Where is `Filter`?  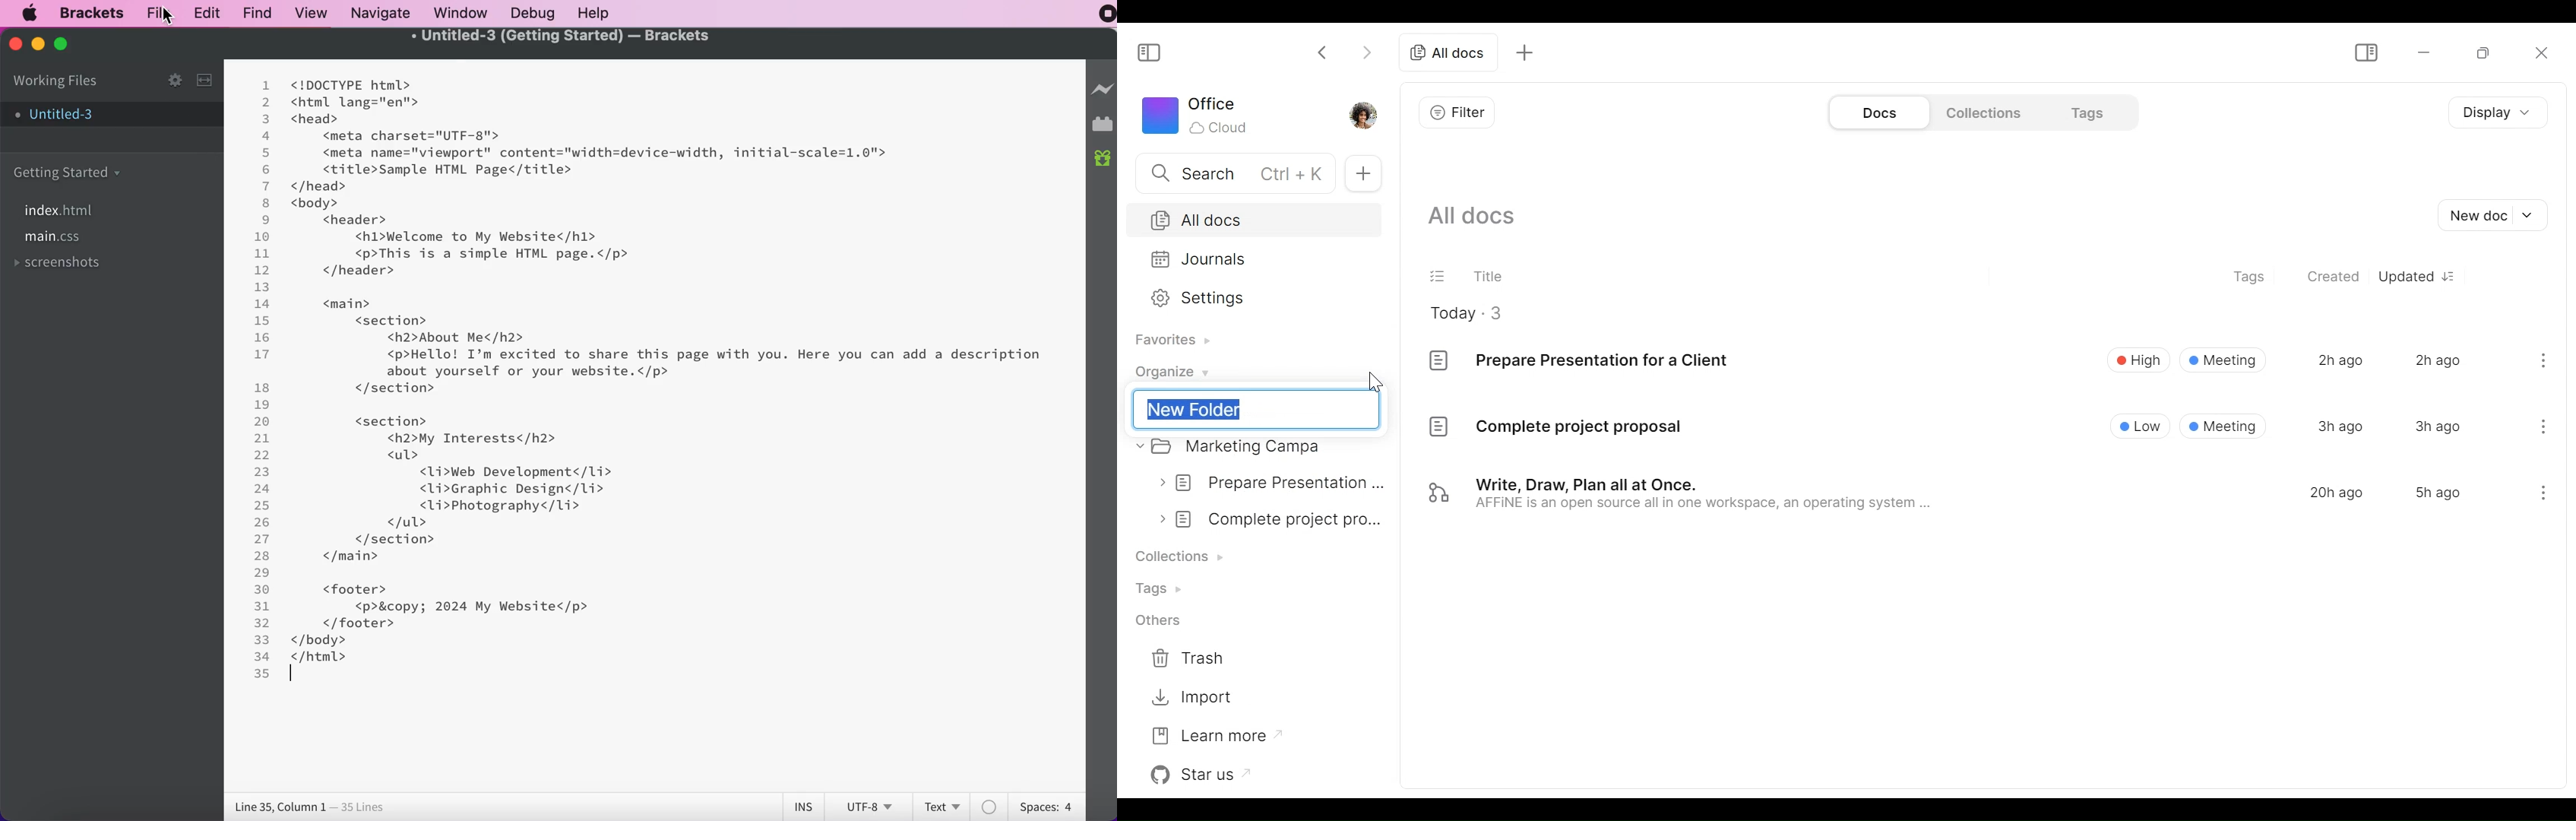 Filter is located at coordinates (1457, 111).